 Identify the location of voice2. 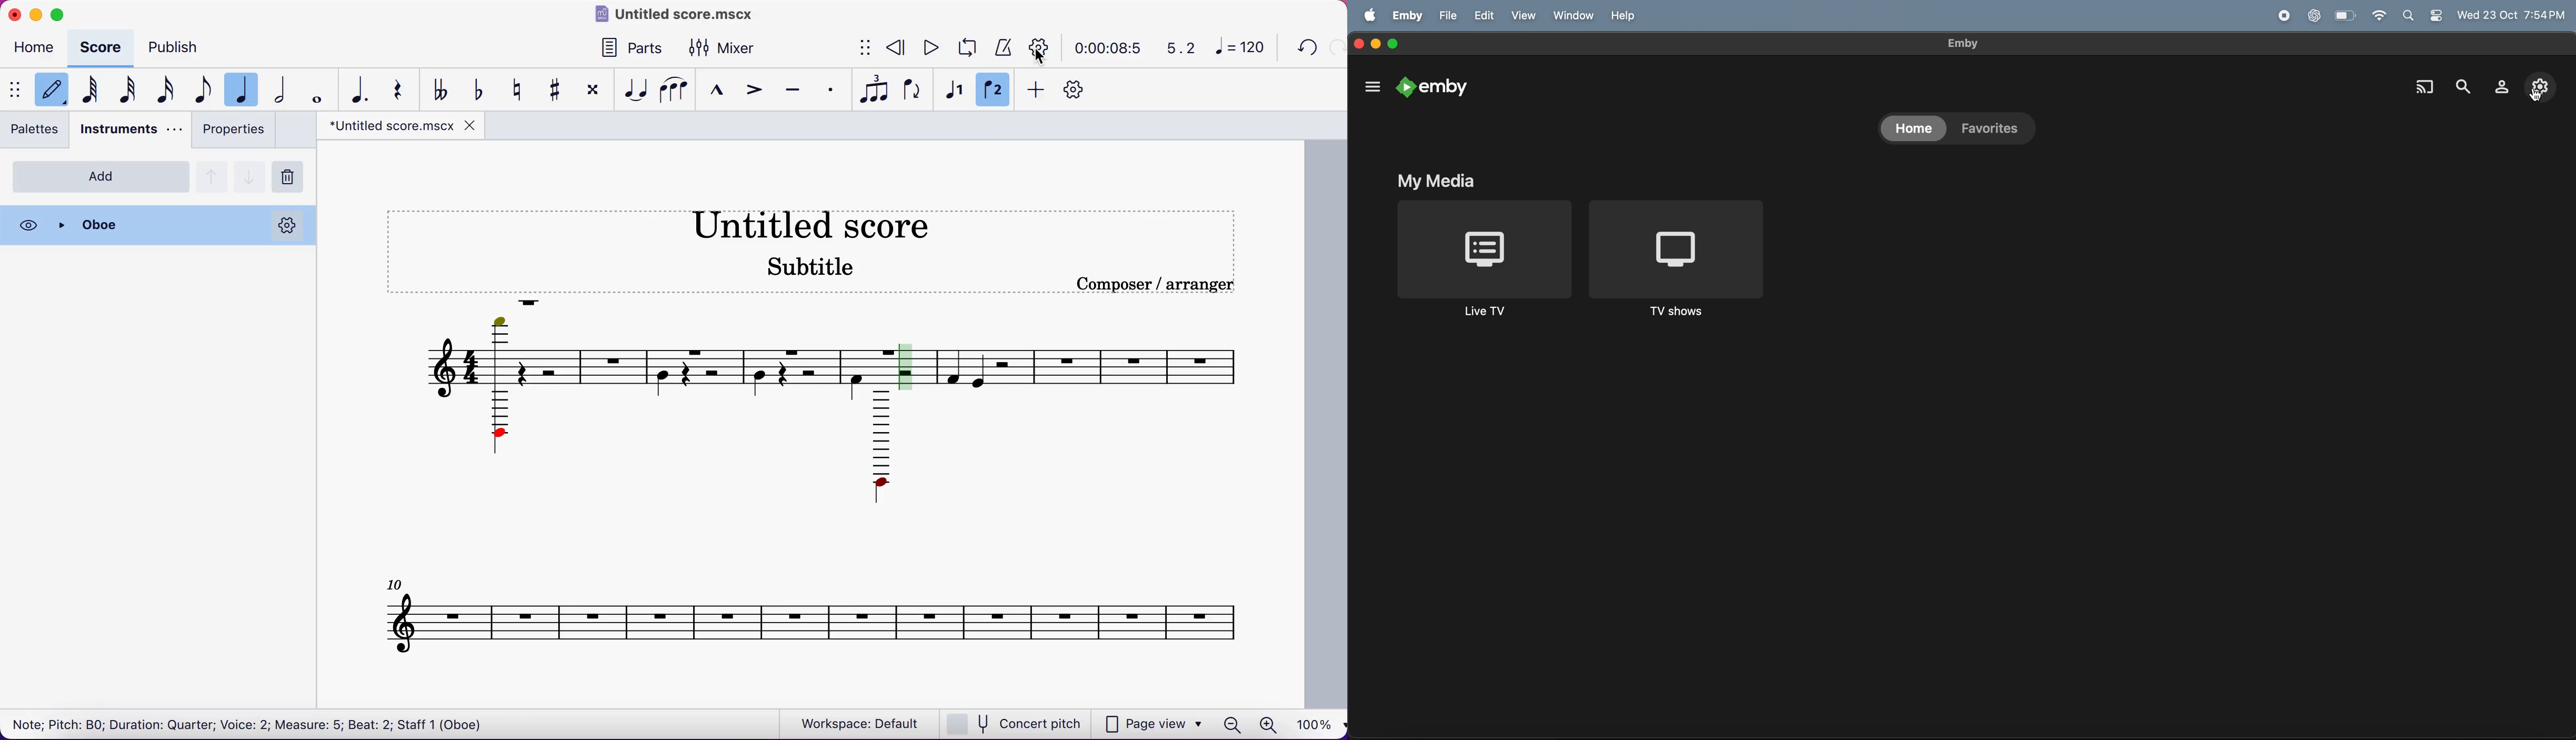
(994, 91).